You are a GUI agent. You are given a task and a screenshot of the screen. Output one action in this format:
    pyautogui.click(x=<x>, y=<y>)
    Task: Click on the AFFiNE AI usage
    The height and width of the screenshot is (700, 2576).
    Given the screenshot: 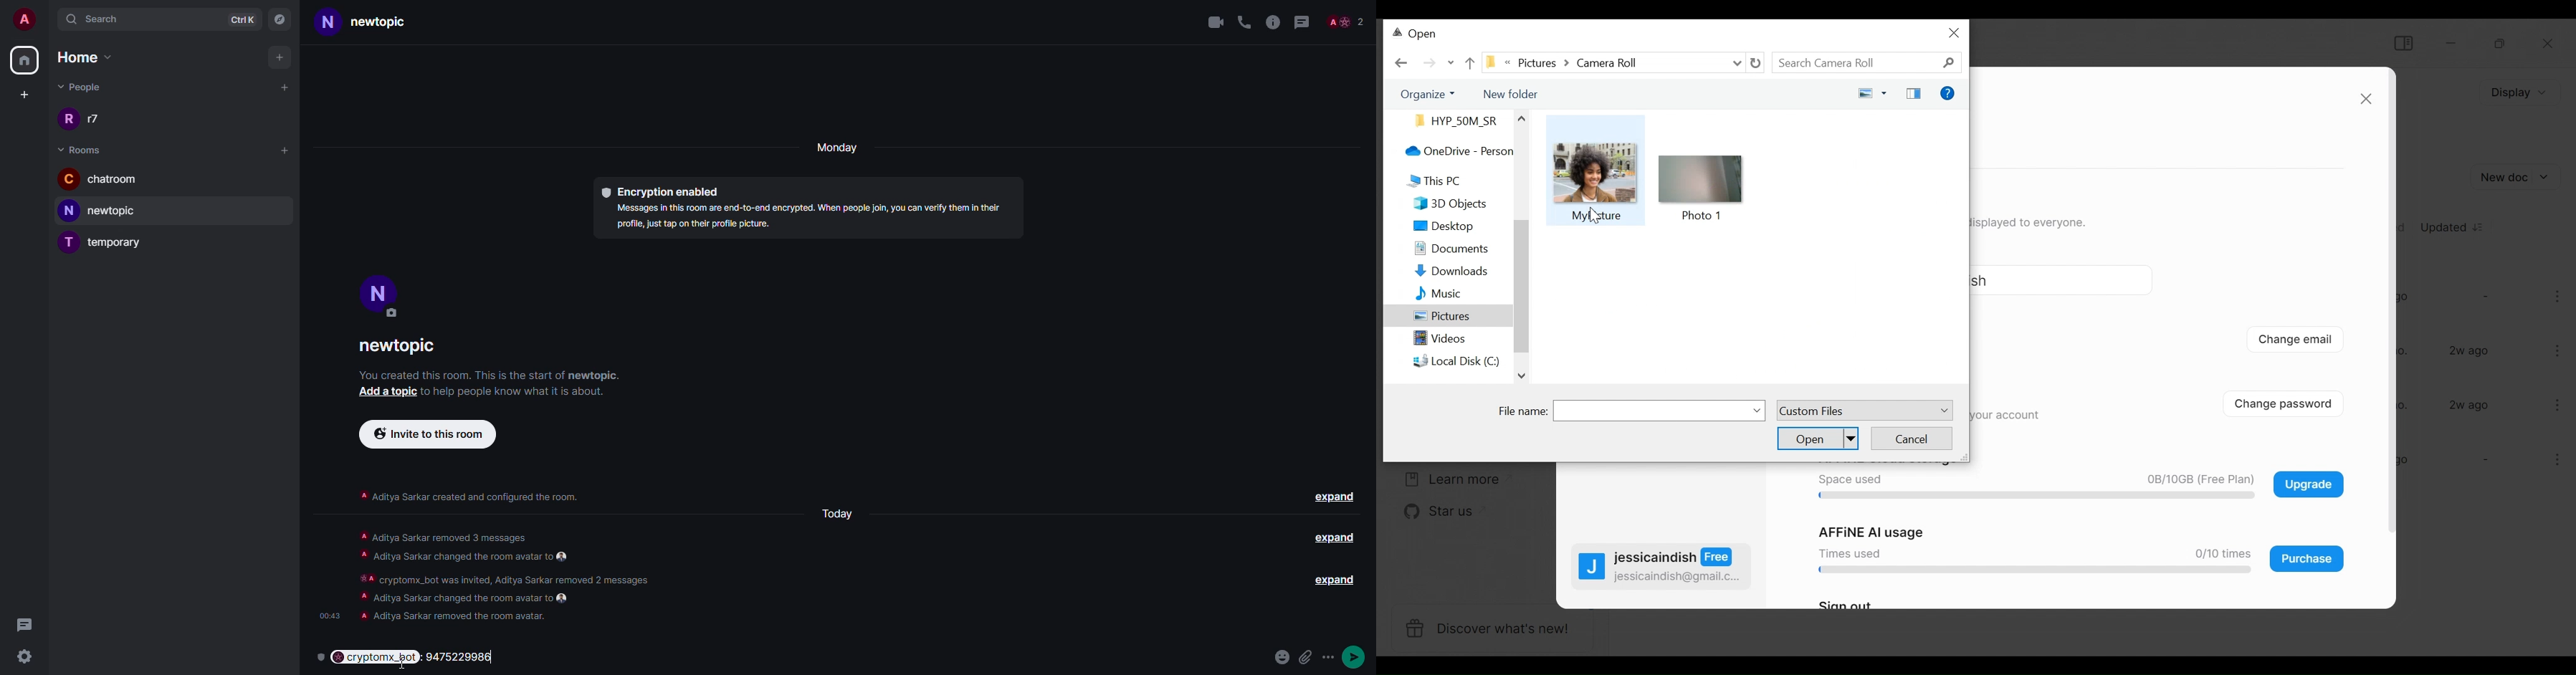 What is the action you would take?
    pyautogui.click(x=1873, y=532)
    